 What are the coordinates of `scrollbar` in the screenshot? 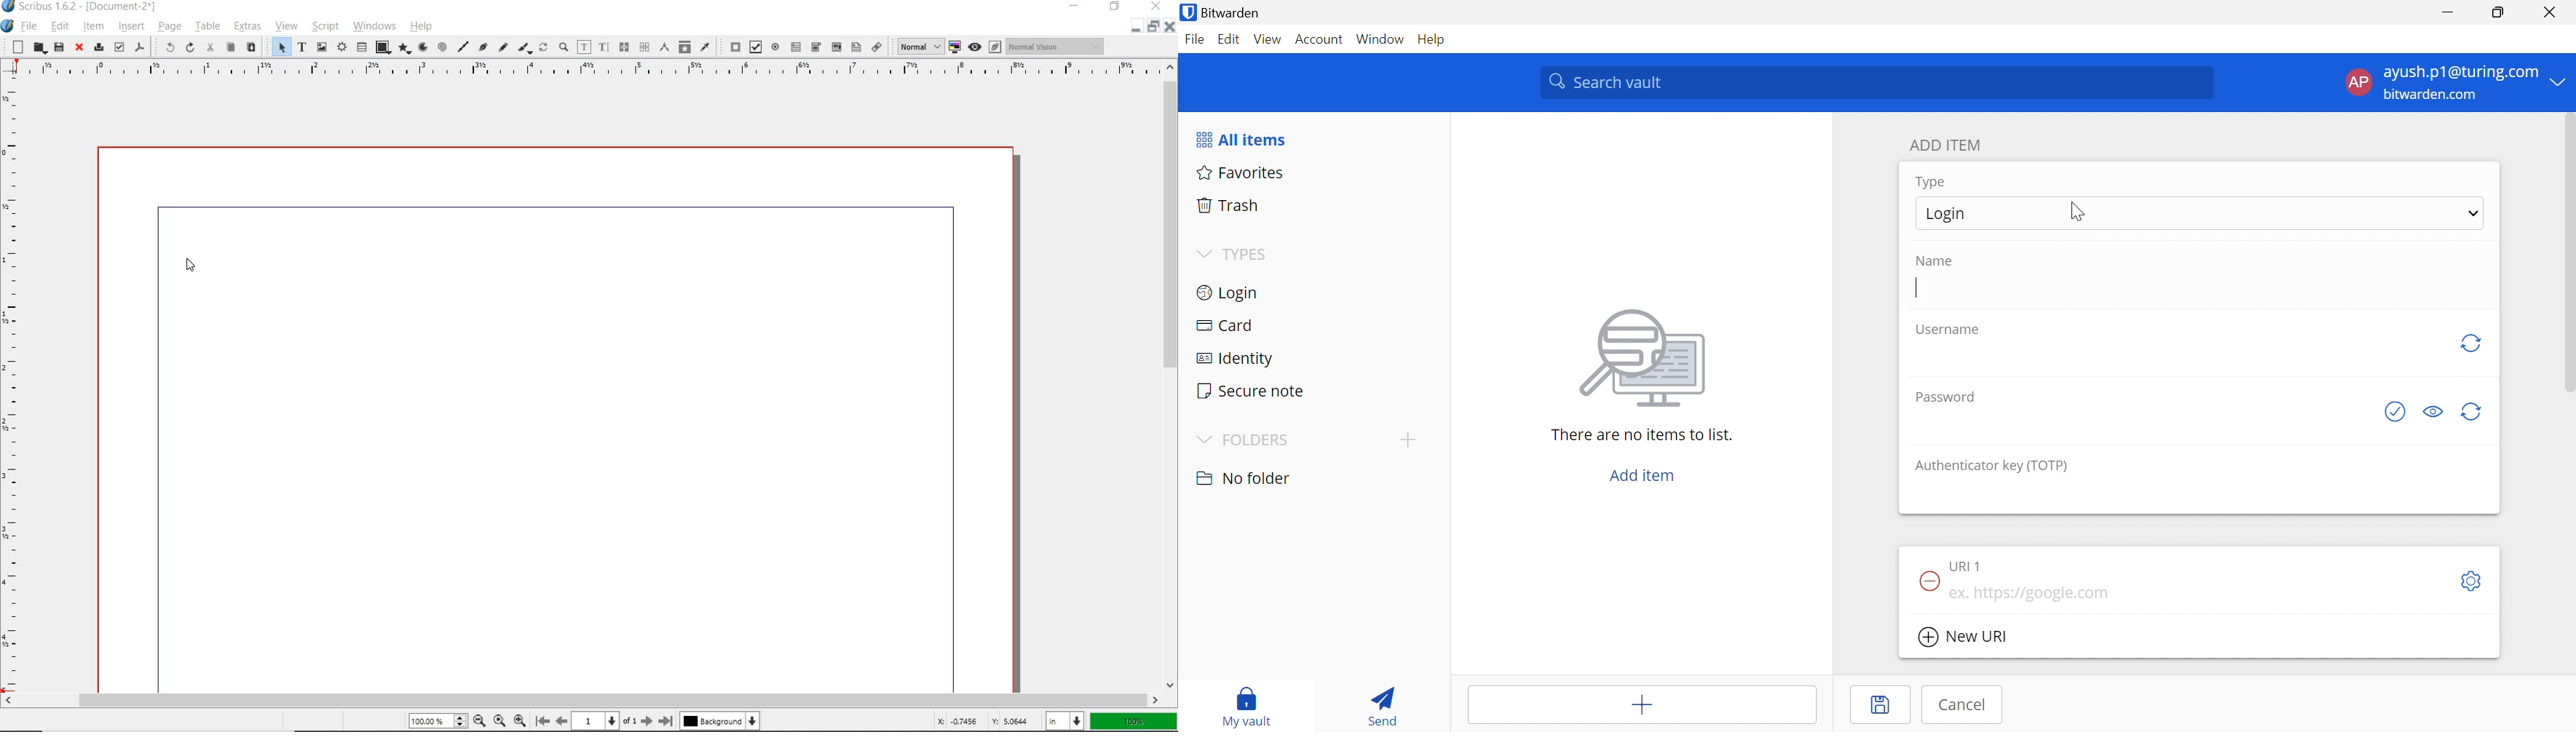 It's located at (582, 699).